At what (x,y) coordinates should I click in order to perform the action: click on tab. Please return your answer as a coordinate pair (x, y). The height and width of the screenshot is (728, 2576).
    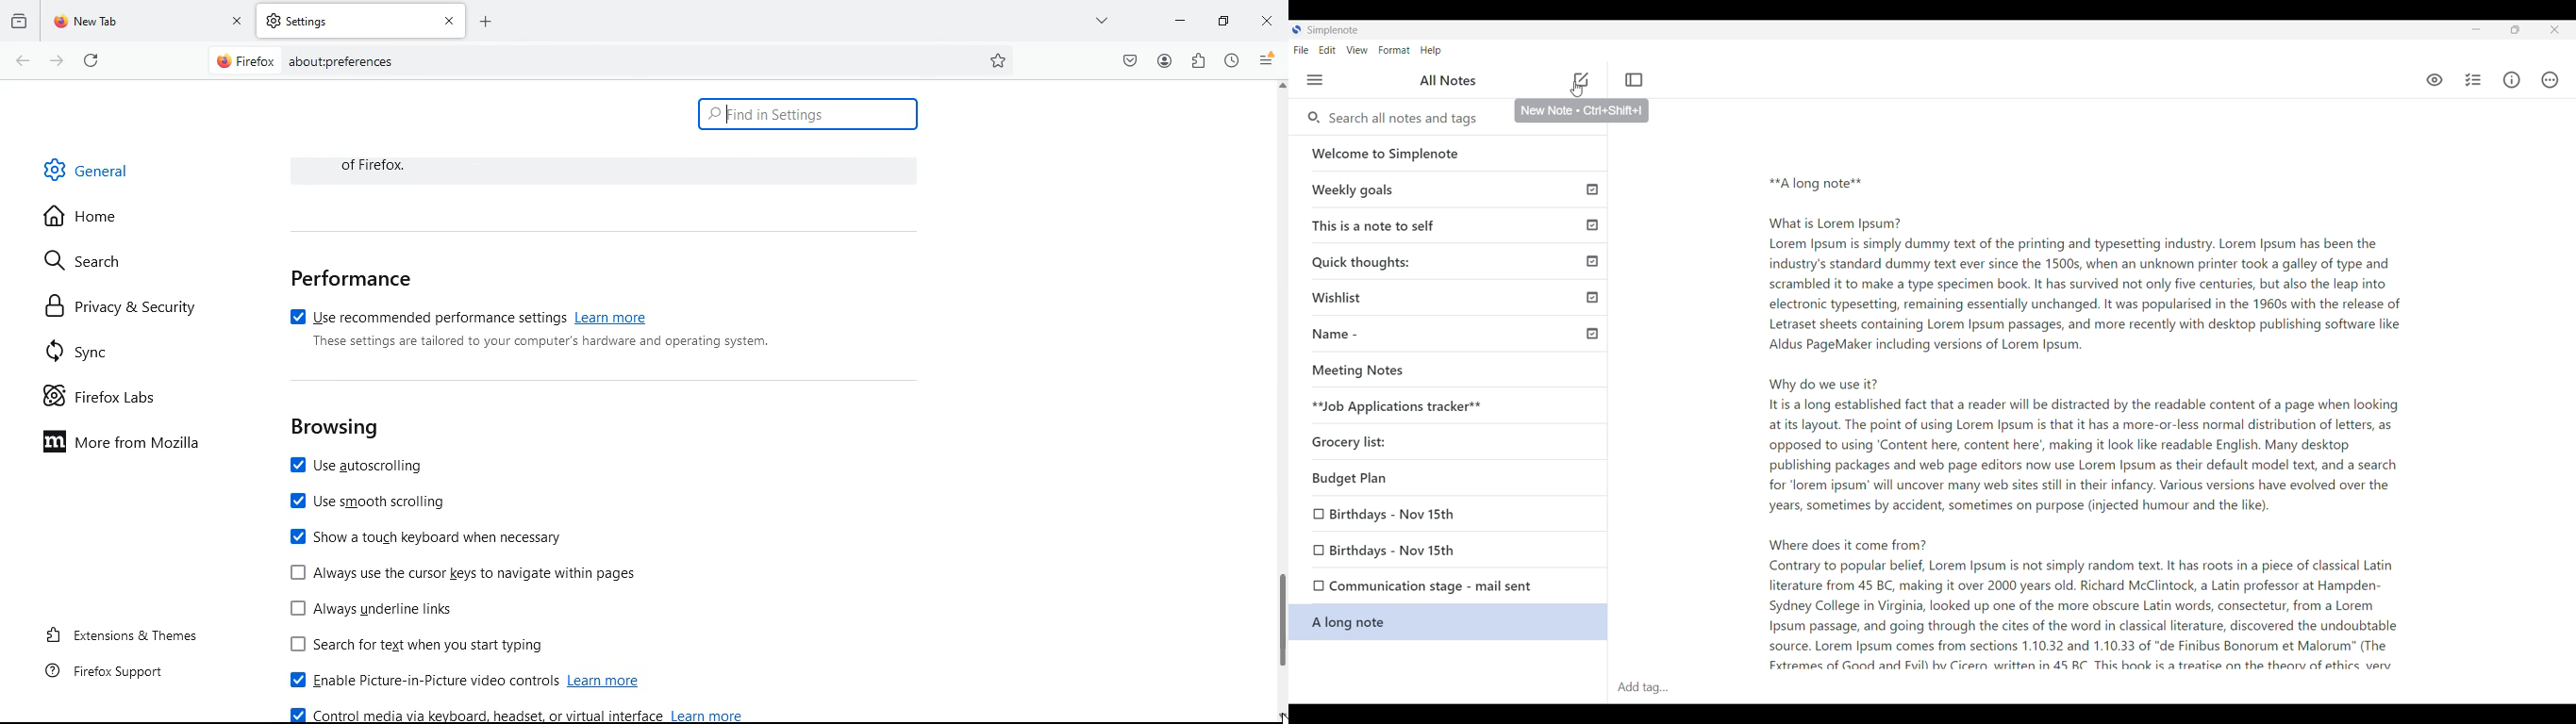
    Looking at the image, I should click on (362, 21).